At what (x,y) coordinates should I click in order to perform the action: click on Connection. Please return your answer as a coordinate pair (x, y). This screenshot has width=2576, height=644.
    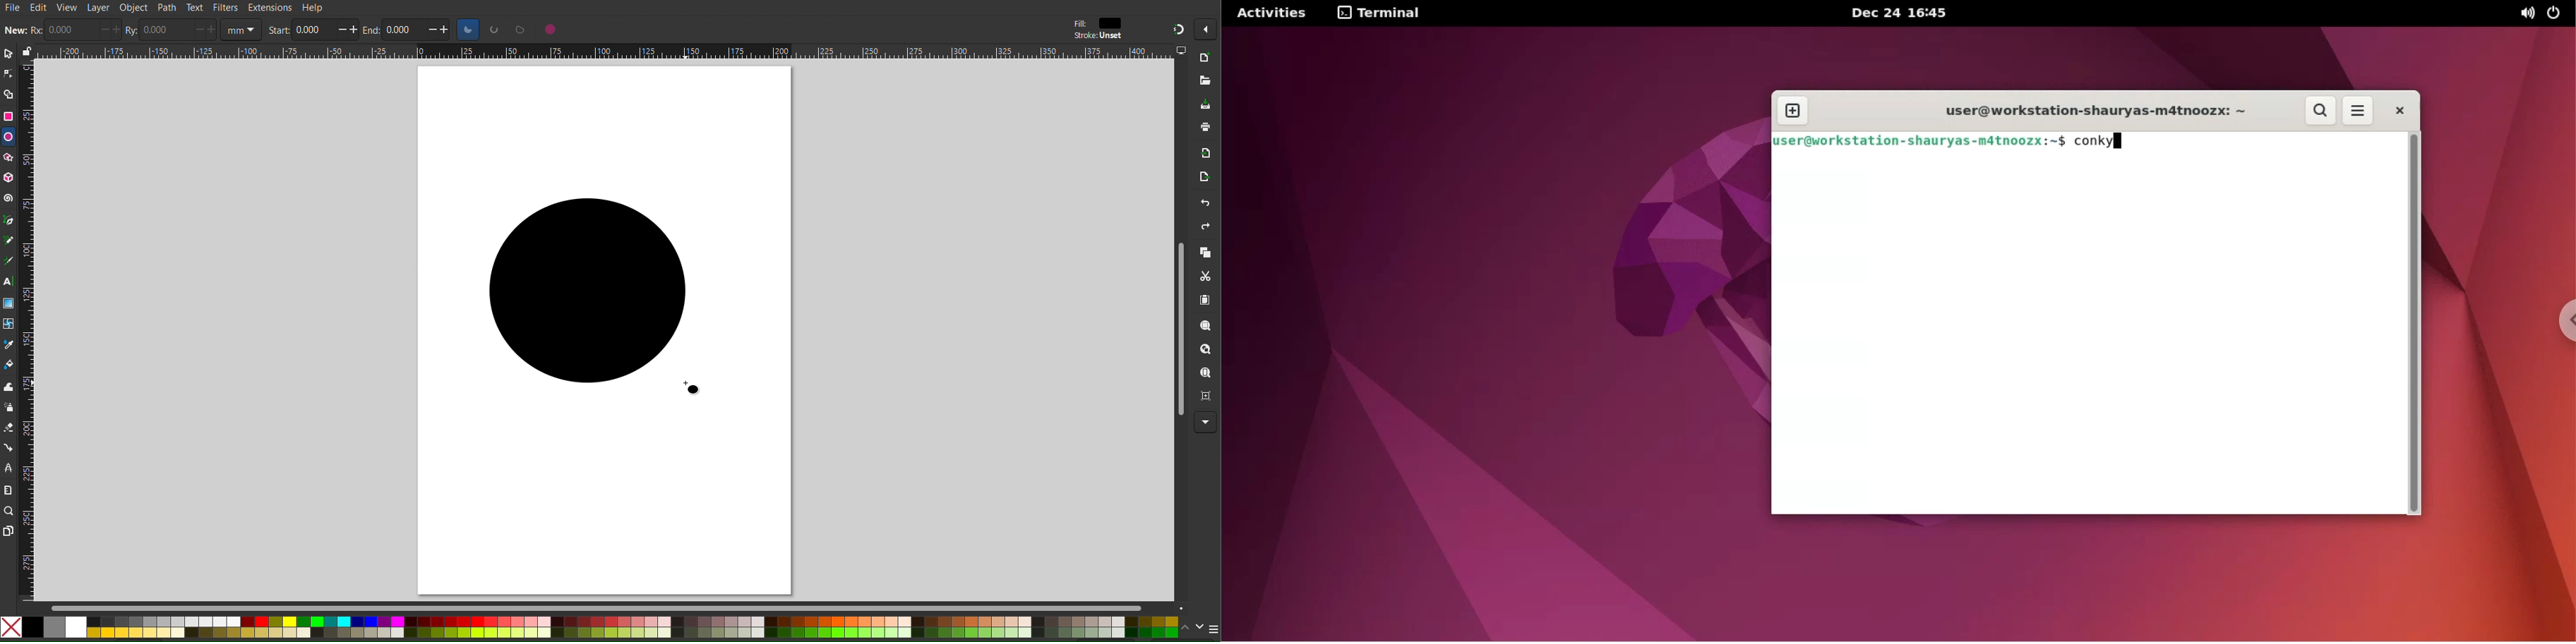
    Looking at the image, I should click on (8, 448).